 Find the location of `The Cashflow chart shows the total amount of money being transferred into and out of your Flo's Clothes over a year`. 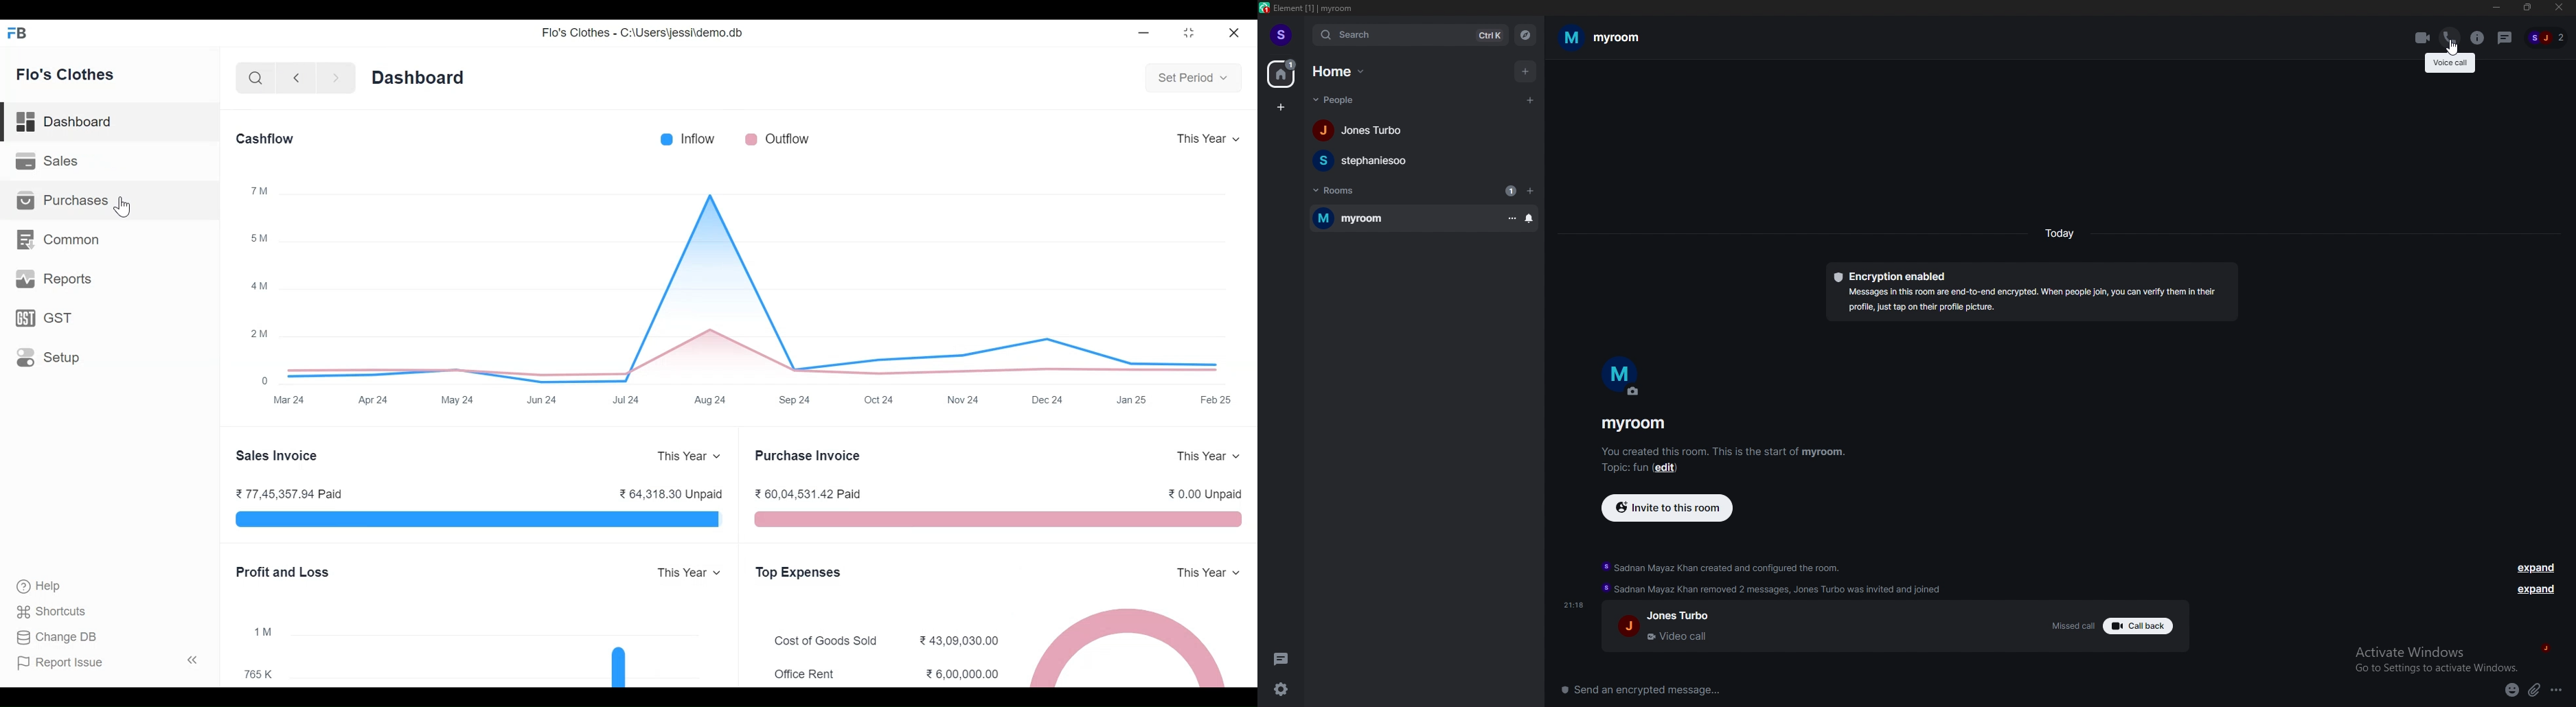

The Cashflow chart shows the total amount of money being transferred into and out of your Flo's Clothes over a year is located at coordinates (753, 285).